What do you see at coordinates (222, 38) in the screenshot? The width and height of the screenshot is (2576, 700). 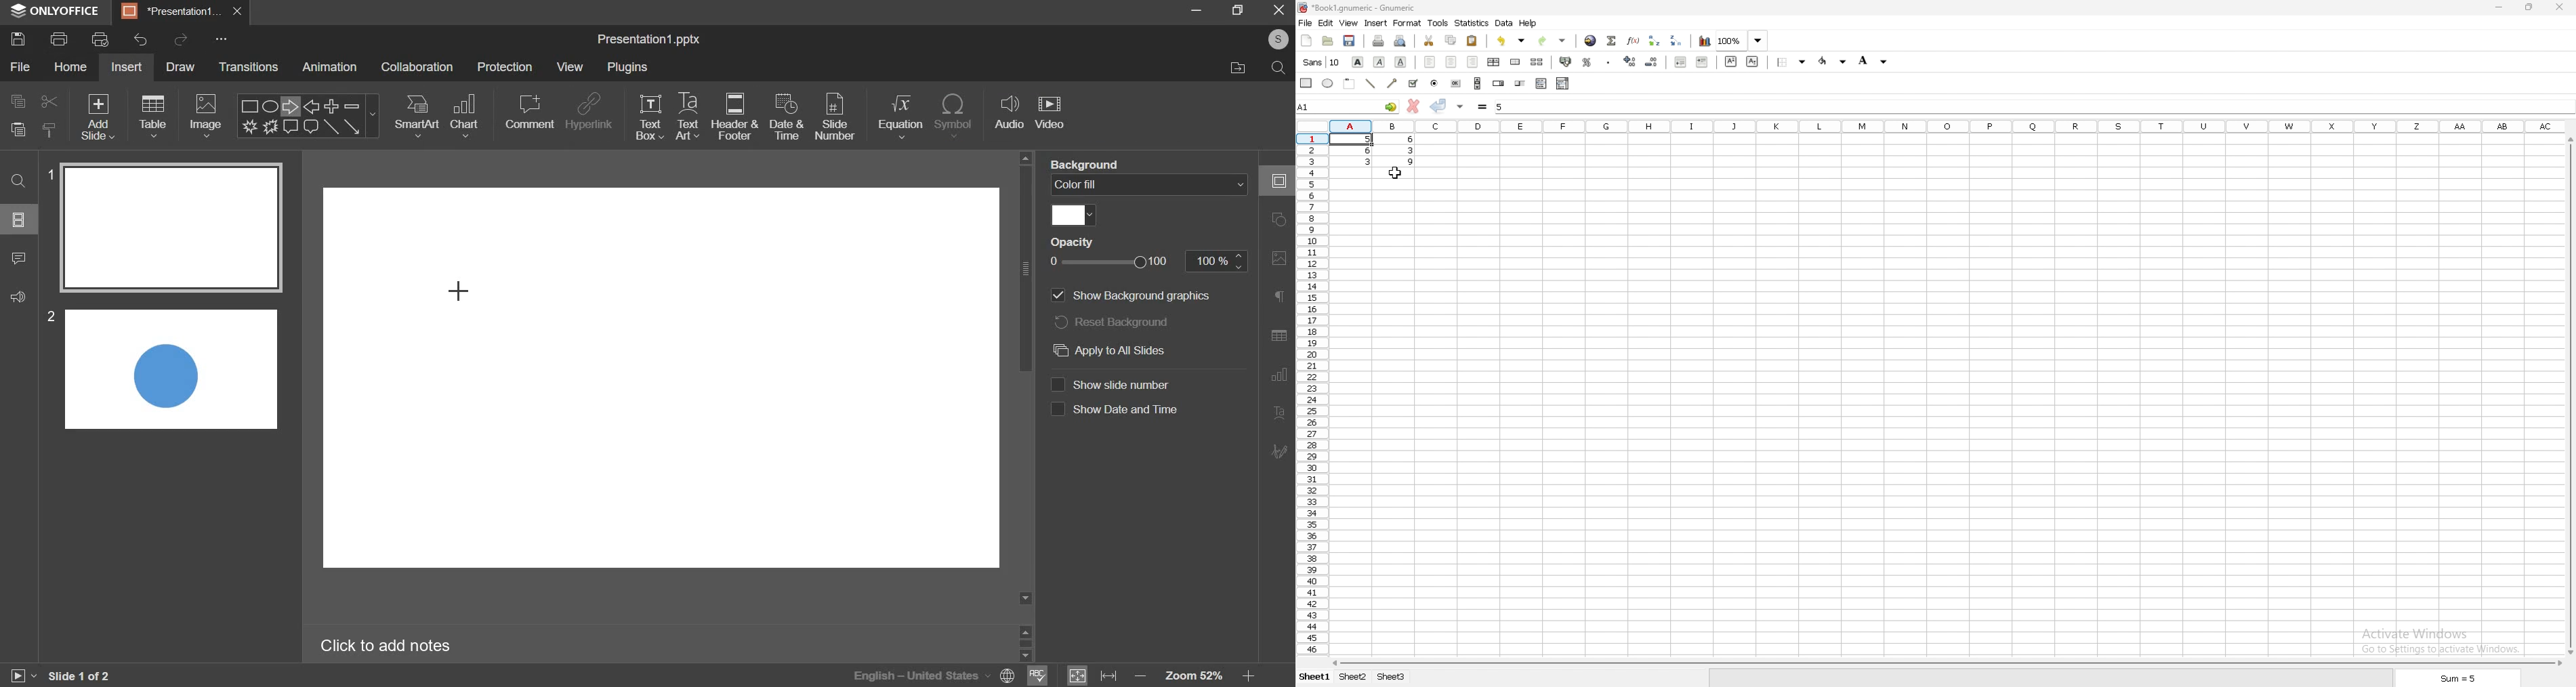 I see `customise quick access` at bounding box center [222, 38].